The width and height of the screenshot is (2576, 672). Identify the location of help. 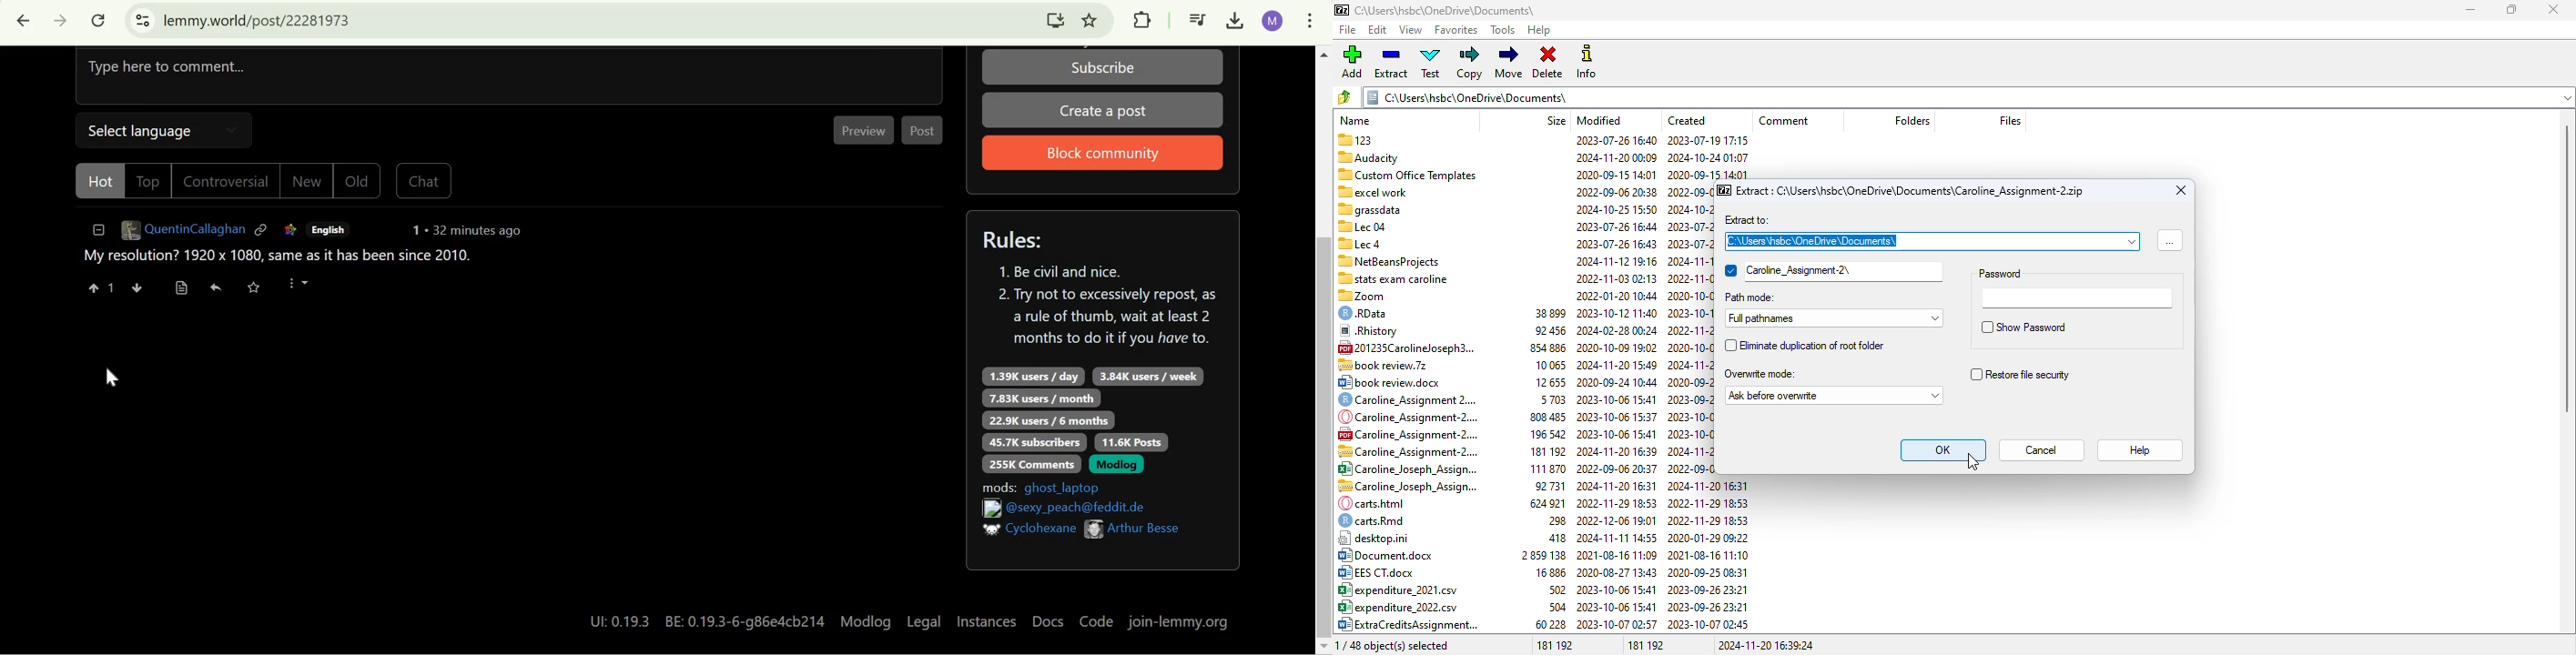
(2143, 451).